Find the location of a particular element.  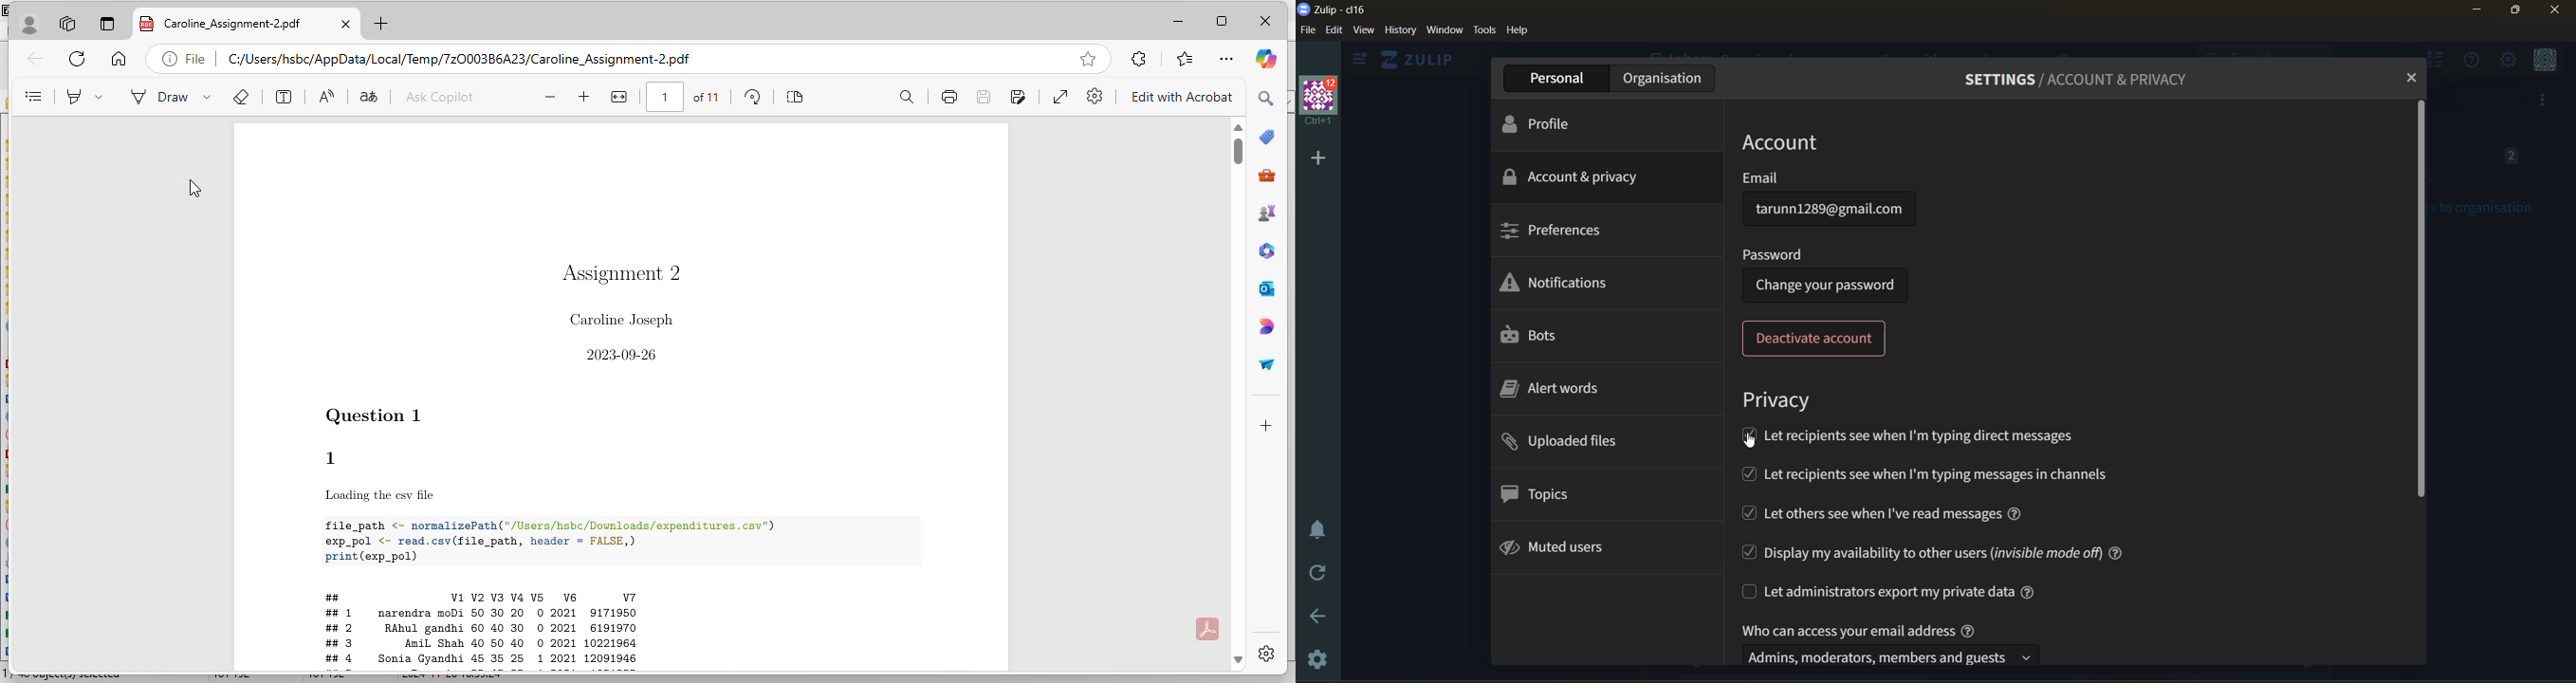

show left sidebar is located at coordinates (1357, 59).